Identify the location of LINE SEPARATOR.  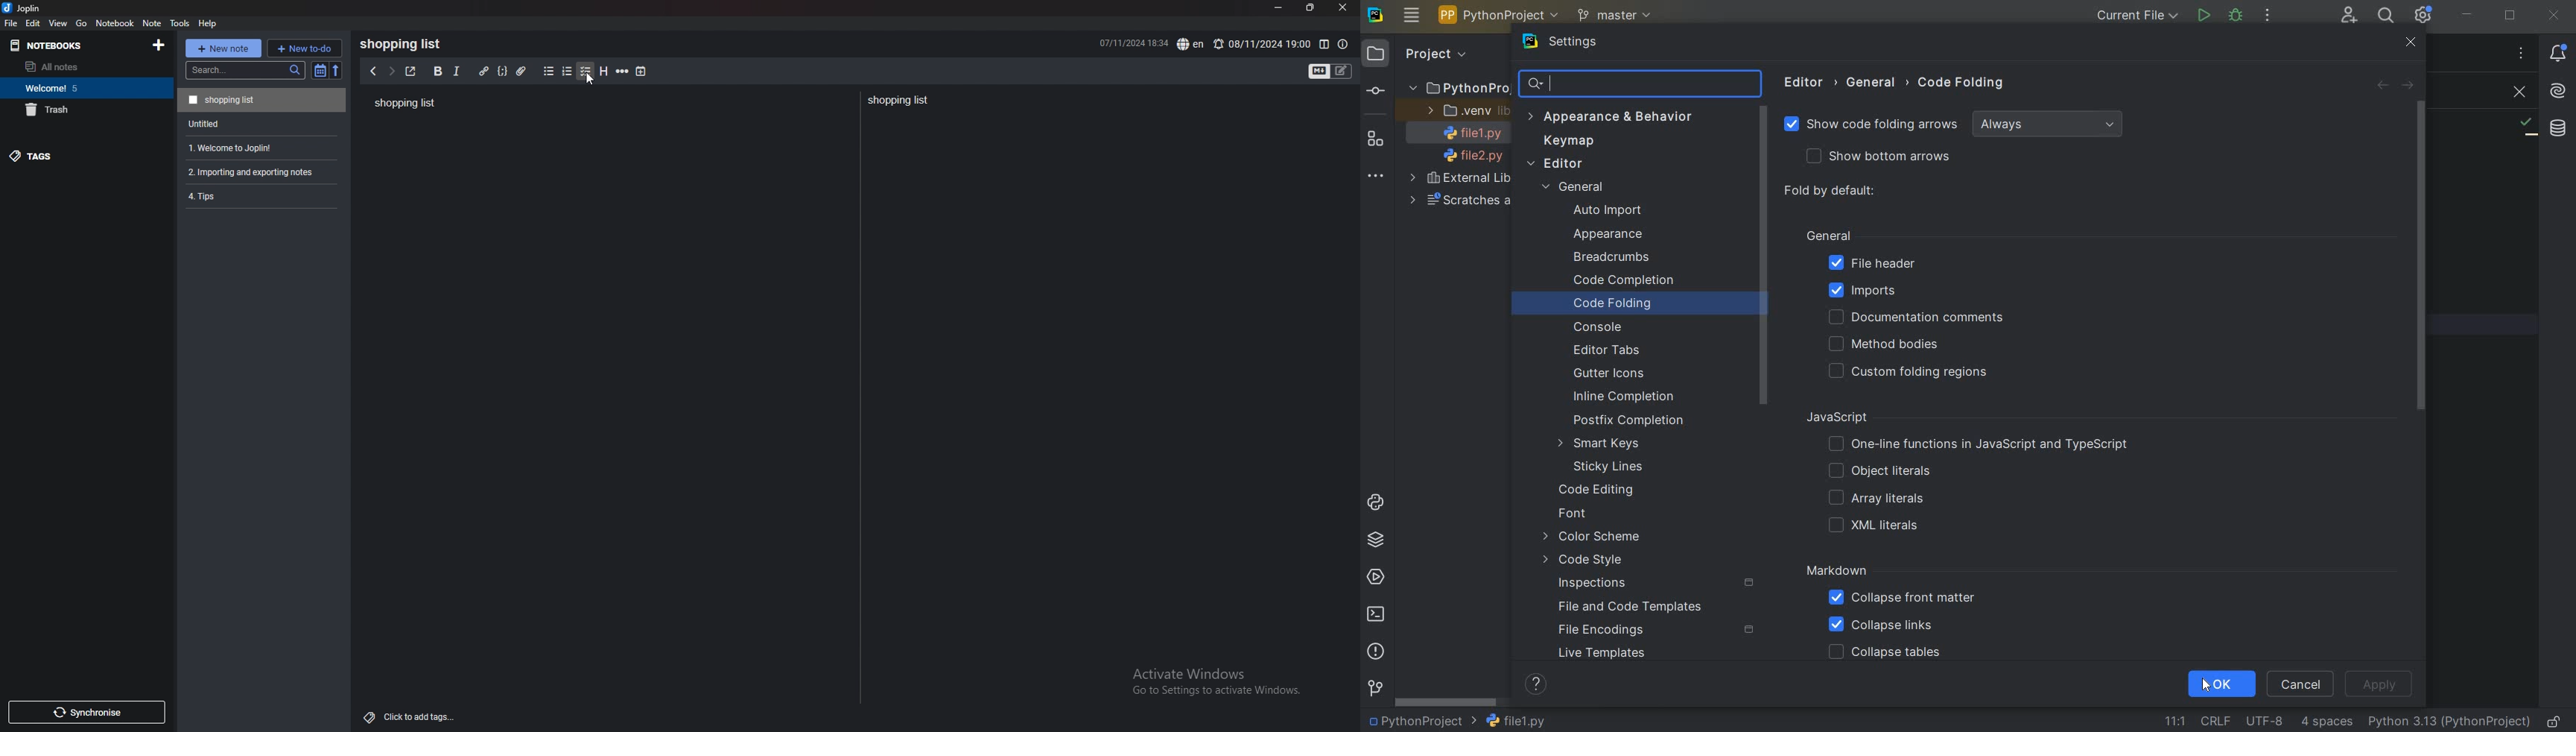
(2215, 720).